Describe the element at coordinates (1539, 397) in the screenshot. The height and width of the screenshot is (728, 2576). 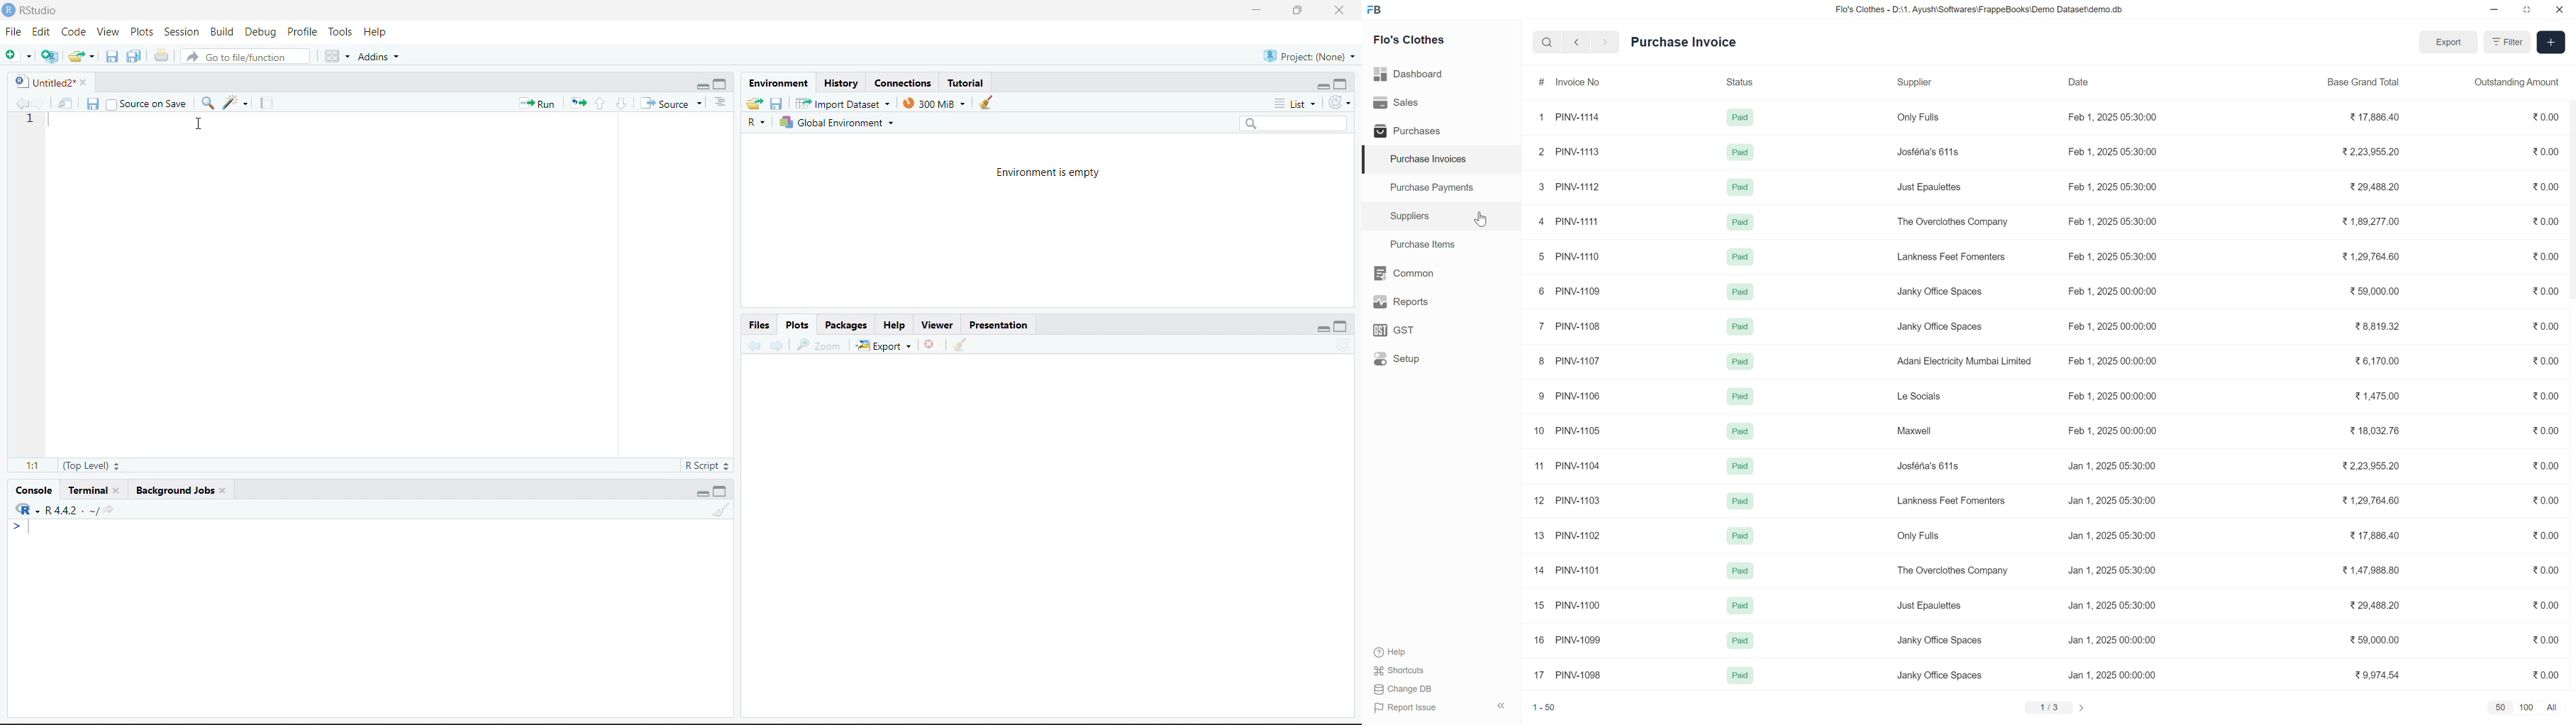
I see `9` at that location.